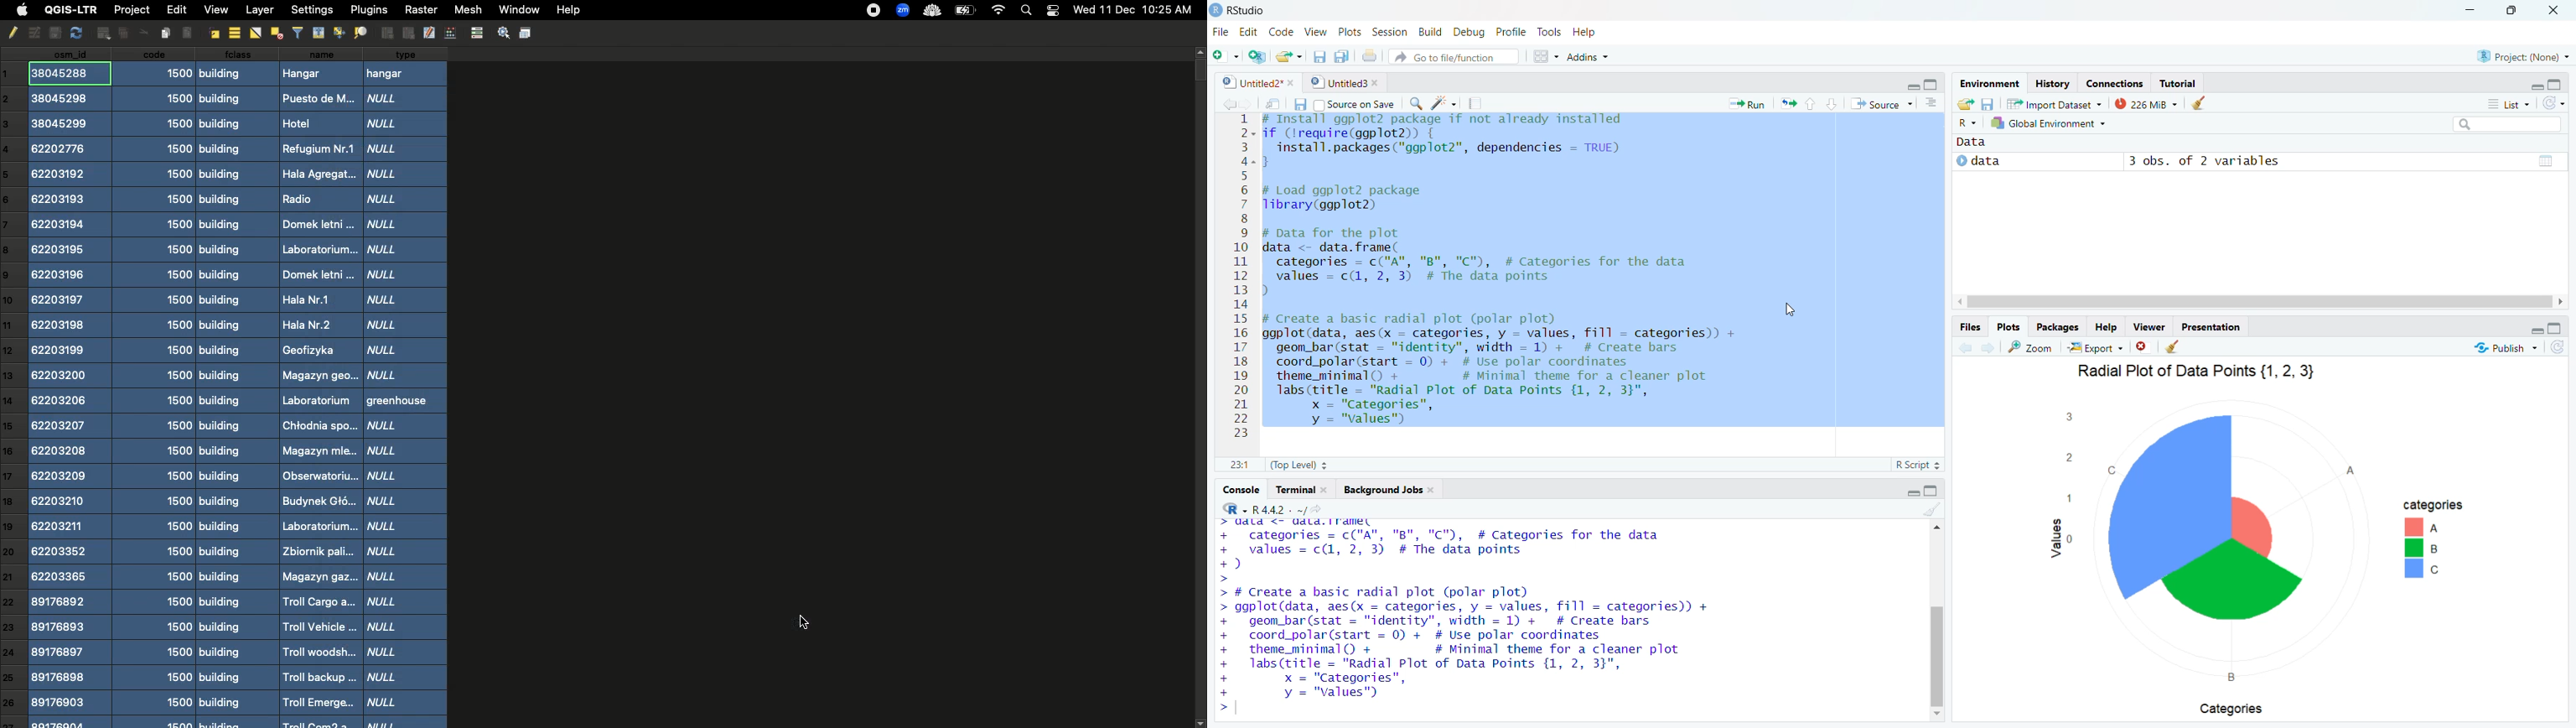  What do you see at coordinates (2117, 83) in the screenshot?
I see `Connections` at bounding box center [2117, 83].